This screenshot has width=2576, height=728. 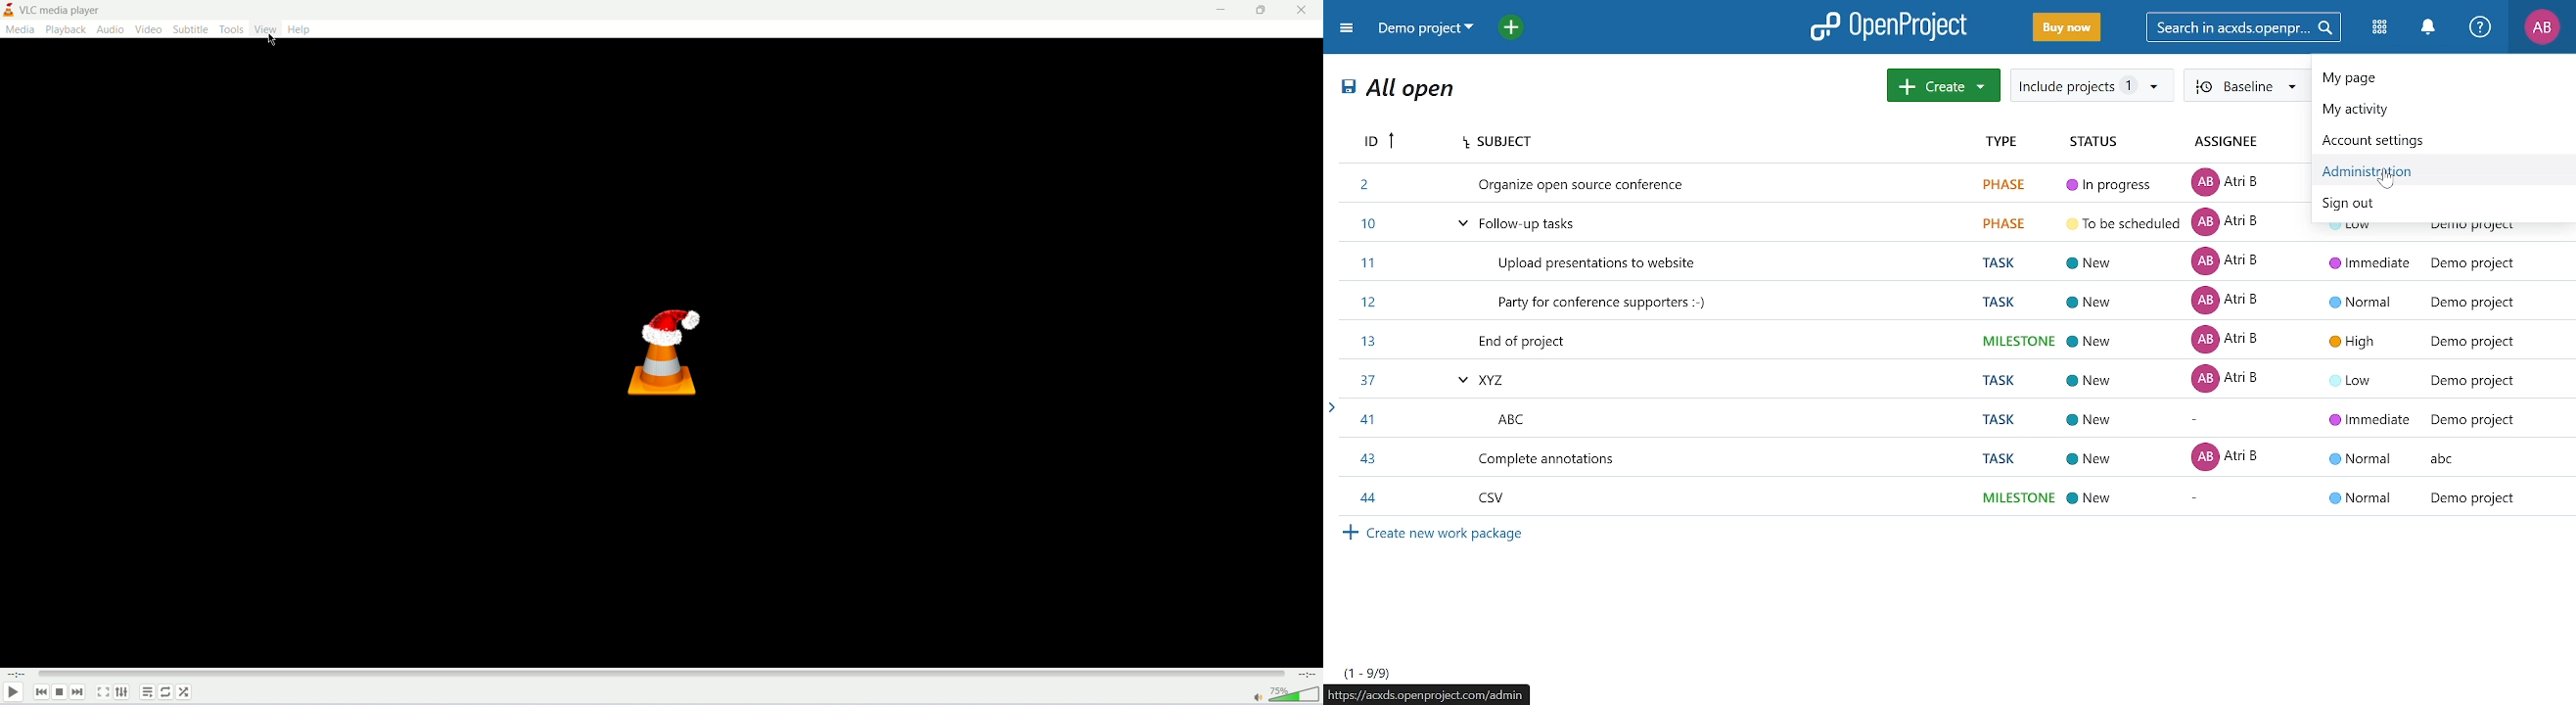 What do you see at coordinates (16, 674) in the screenshot?
I see `playback time` at bounding box center [16, 674].